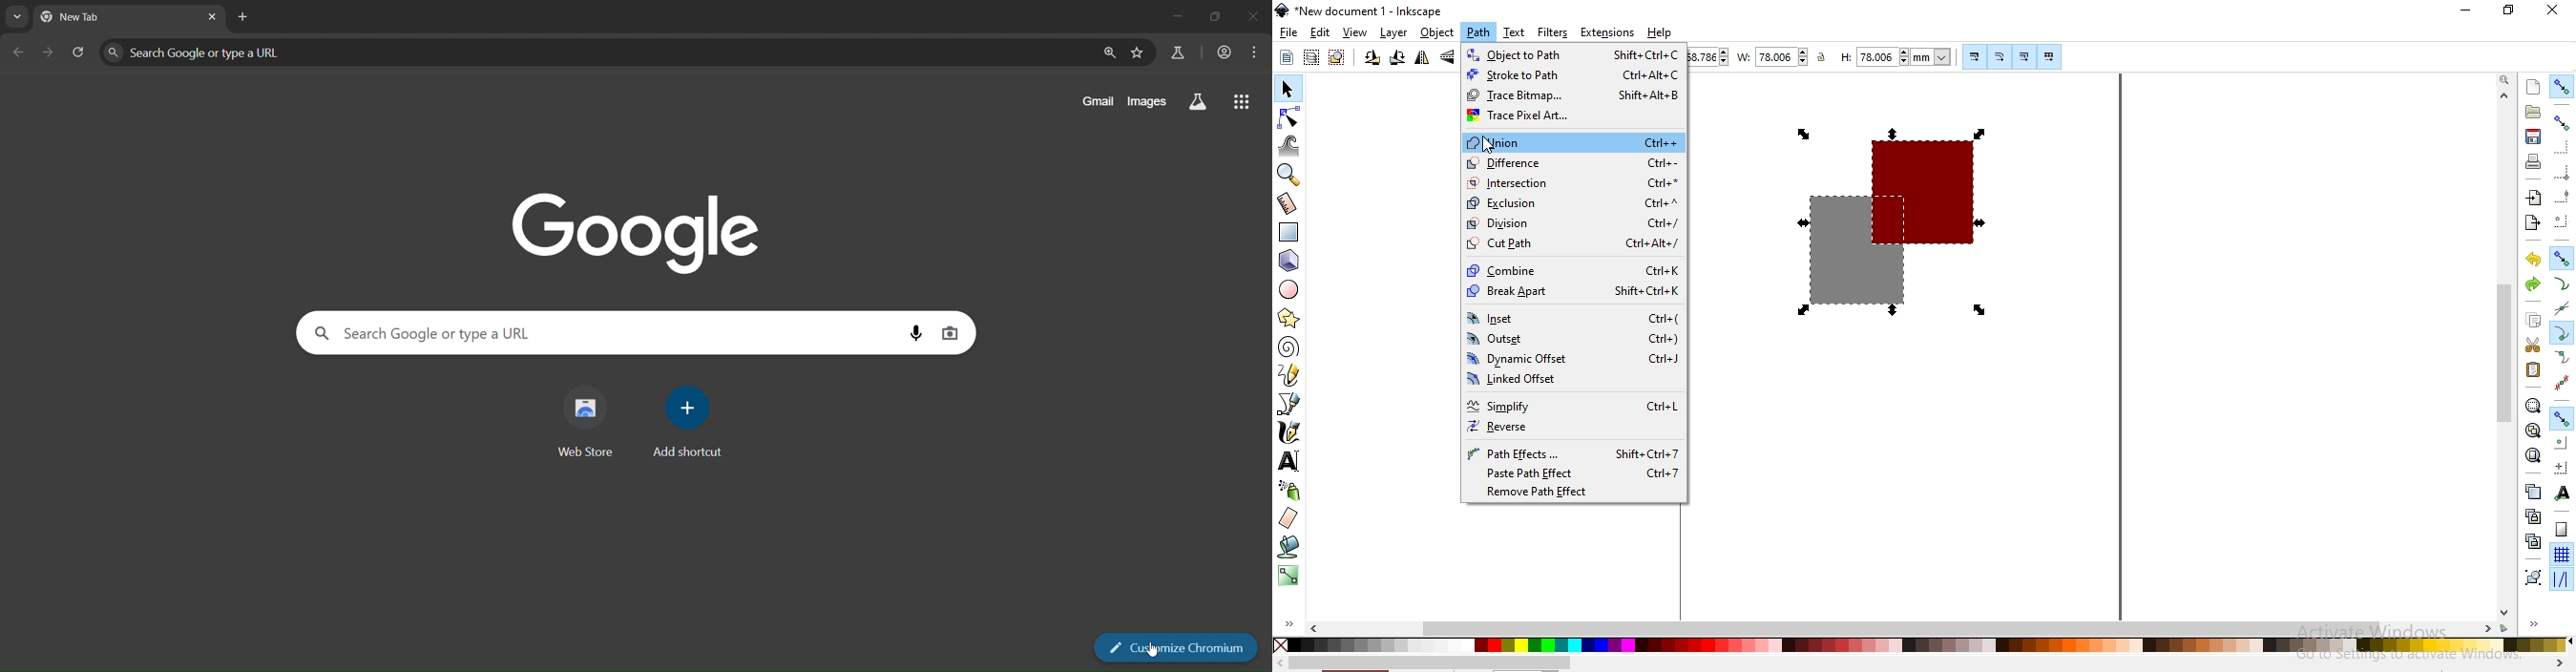  What do you see at coordinates (92, 19) in the screenshot?
I see `current tab` at bounding box center [92, 19].